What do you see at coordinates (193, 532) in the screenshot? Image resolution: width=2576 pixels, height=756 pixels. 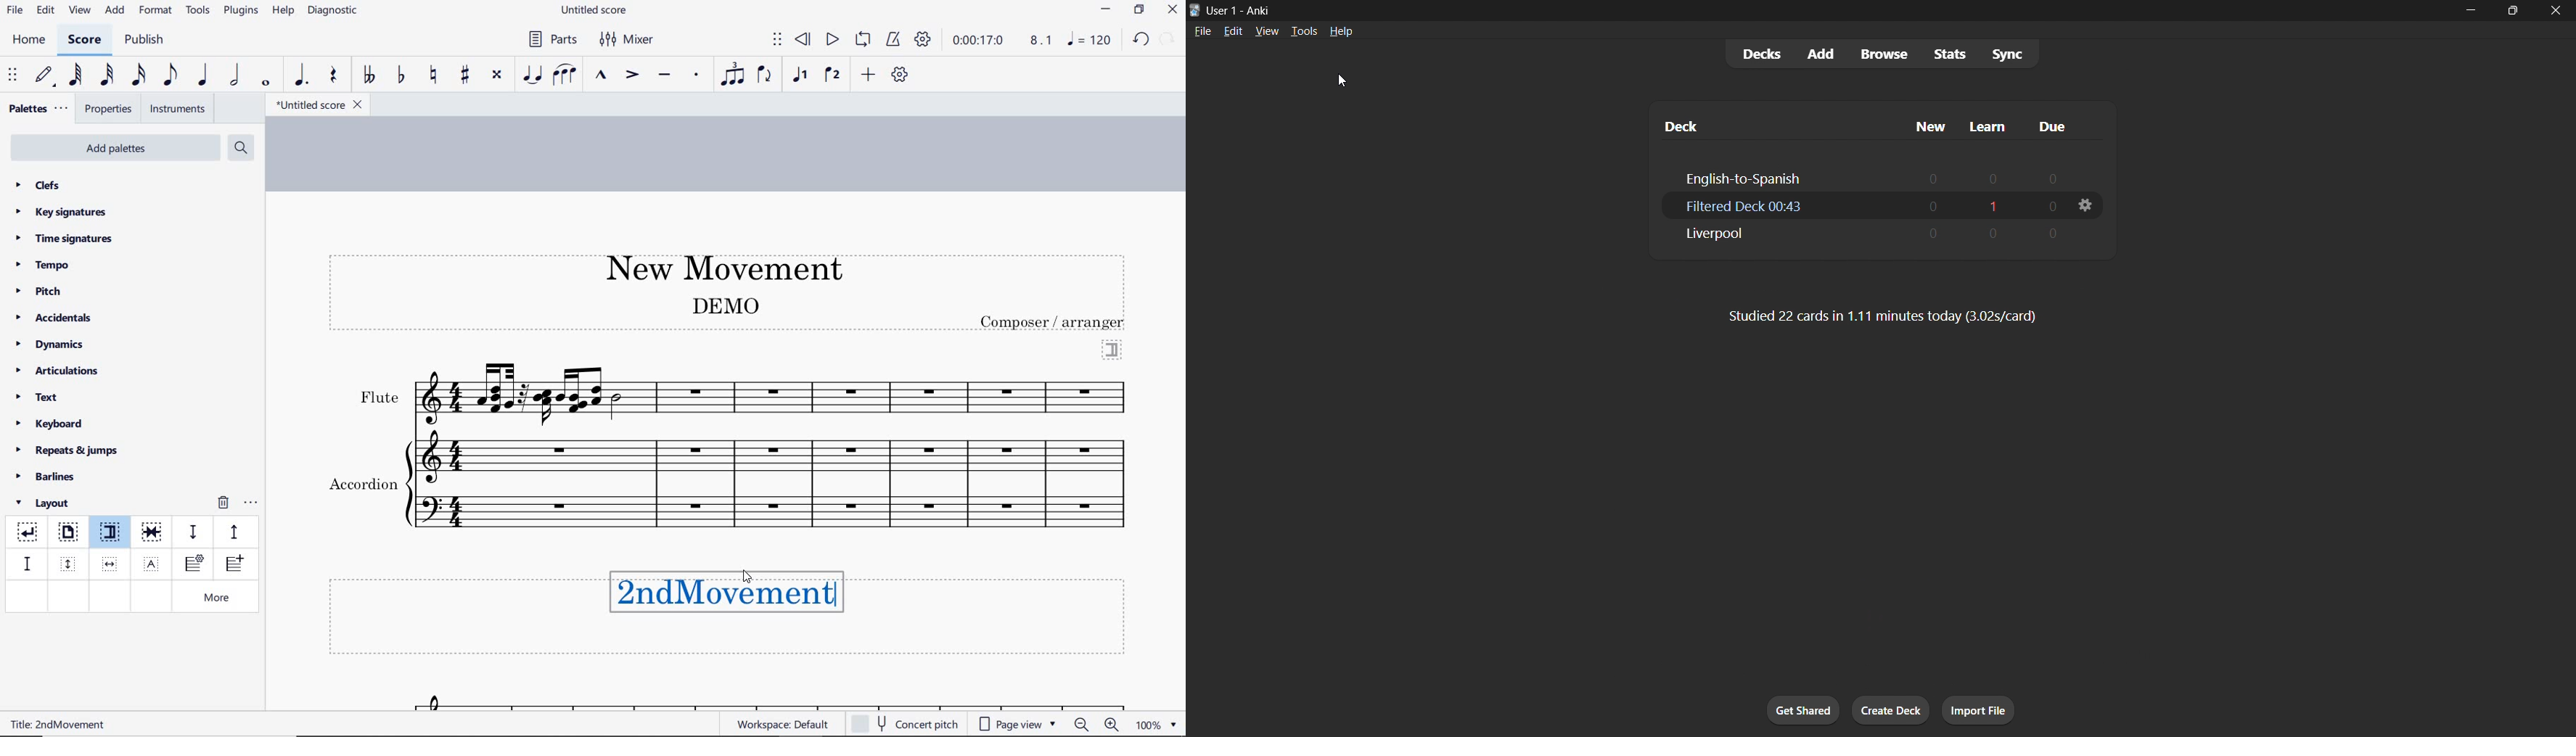 I see `staff spacer sown` at bounding box center [193, 532].